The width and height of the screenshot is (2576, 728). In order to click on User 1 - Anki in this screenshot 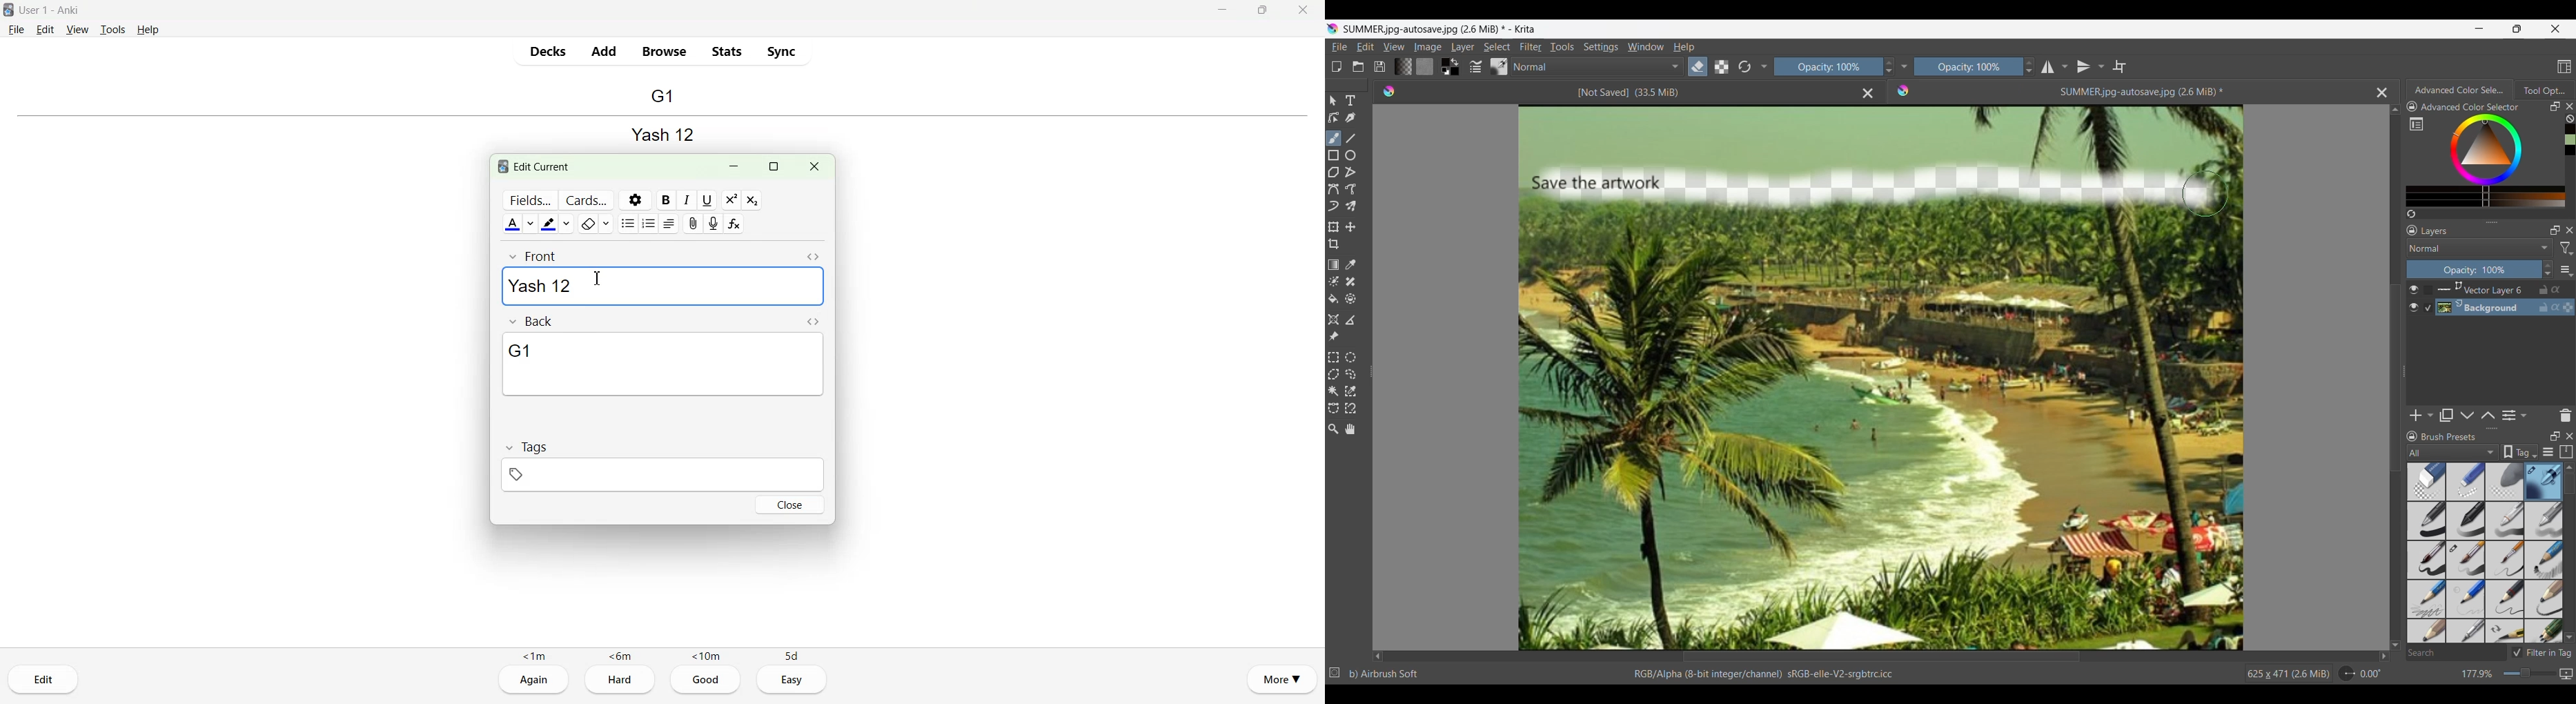, I will do `click(58, 10)`.